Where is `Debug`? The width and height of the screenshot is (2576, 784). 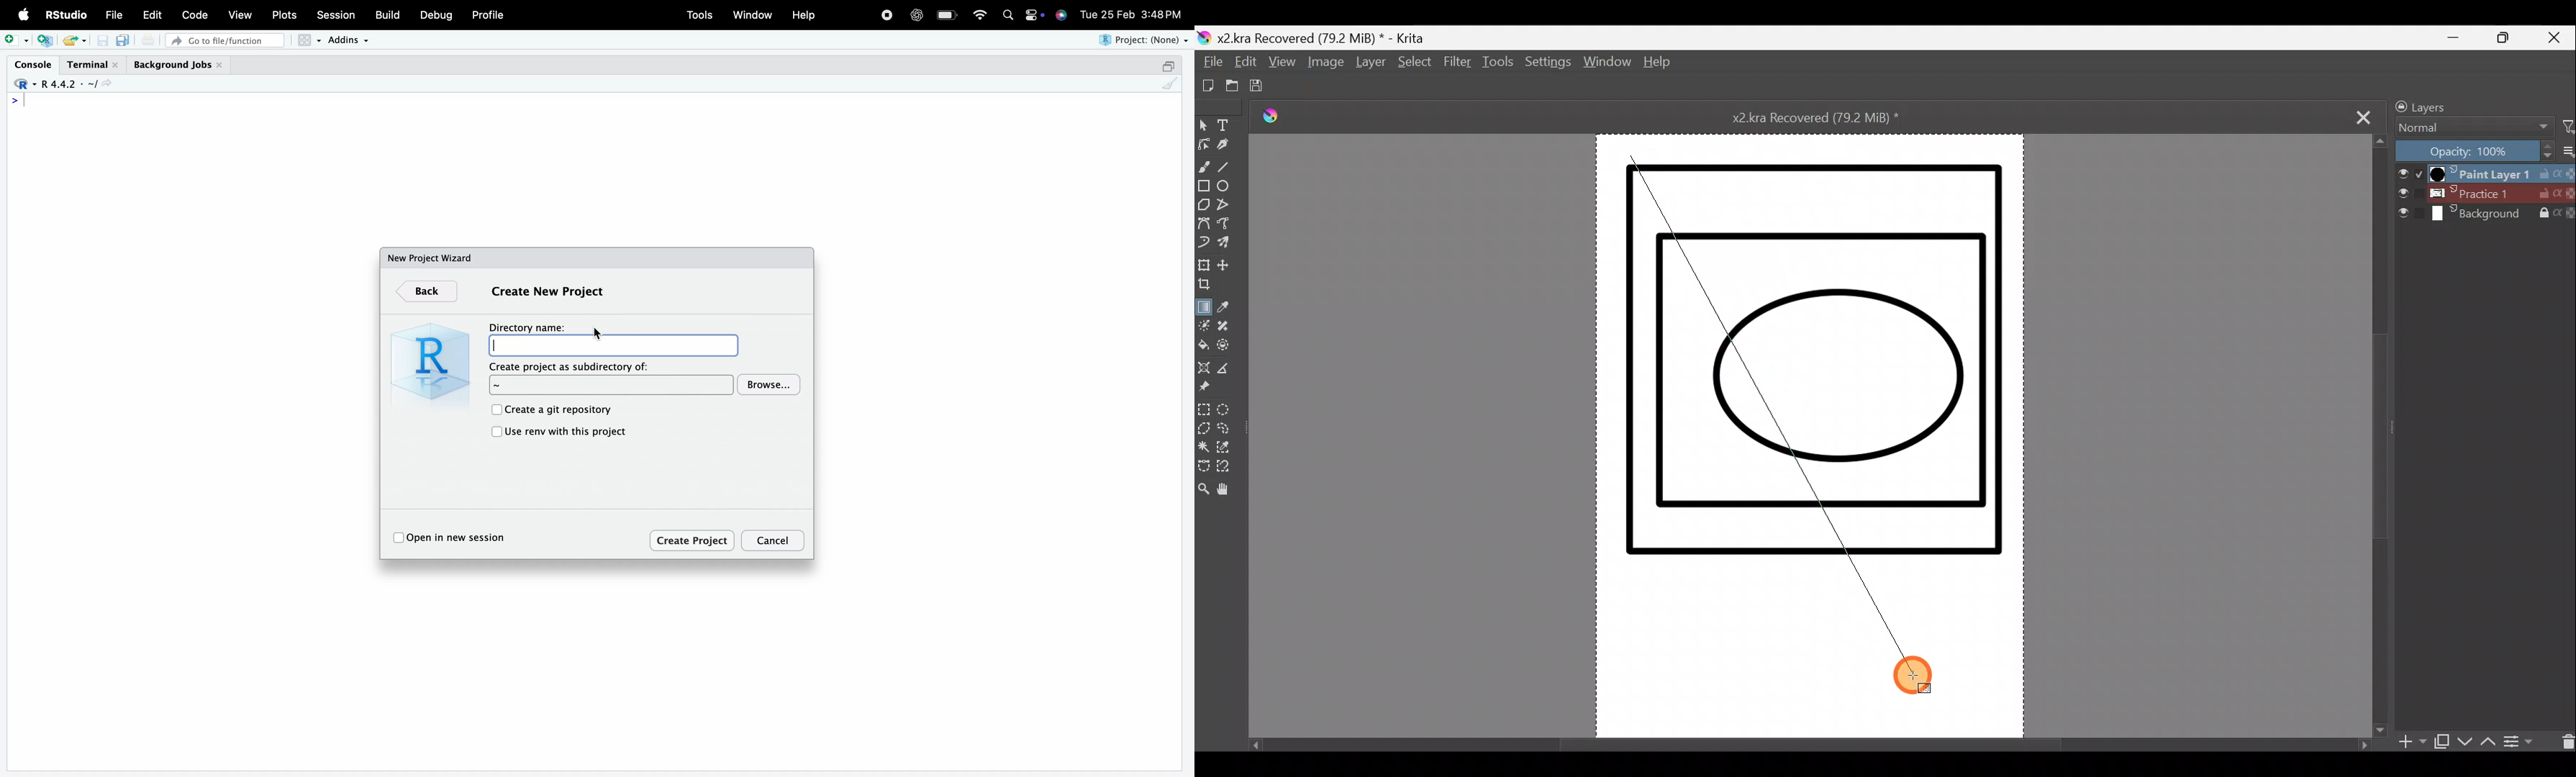 Debug is located at coordinates (437, 15).